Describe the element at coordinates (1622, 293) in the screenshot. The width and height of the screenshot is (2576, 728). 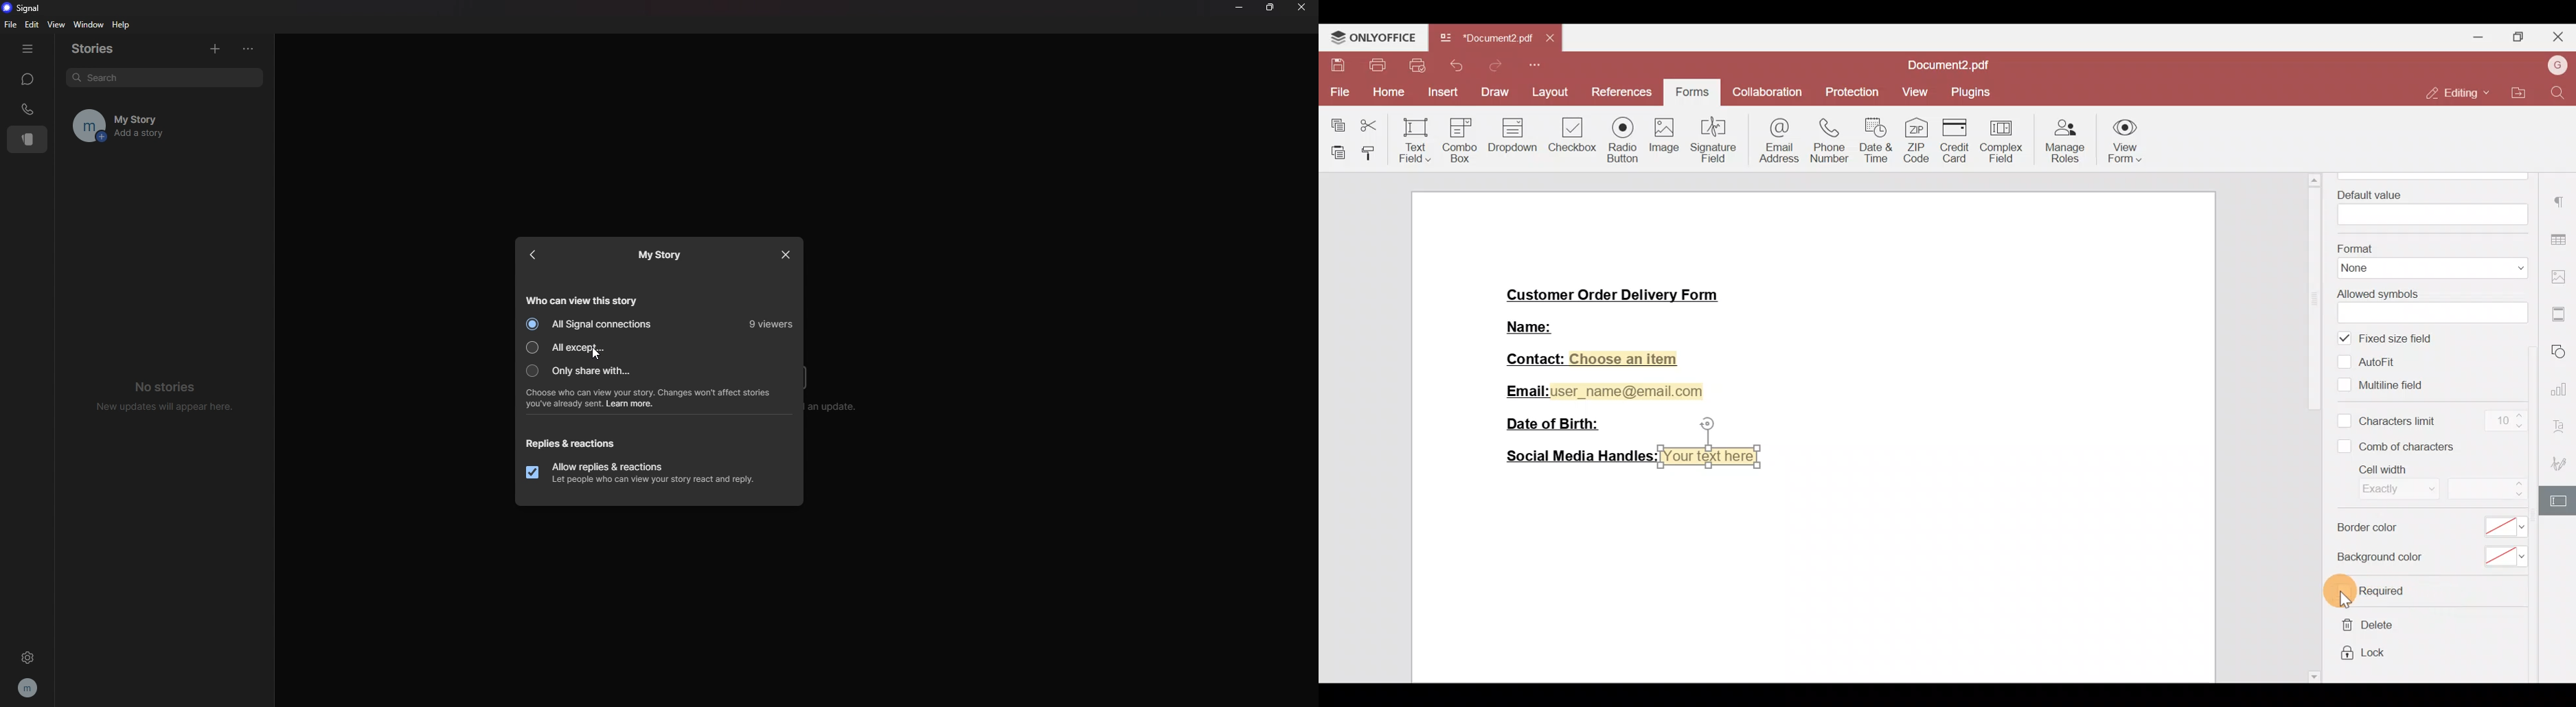
I see `Customer Order Delivery Form` at that location.